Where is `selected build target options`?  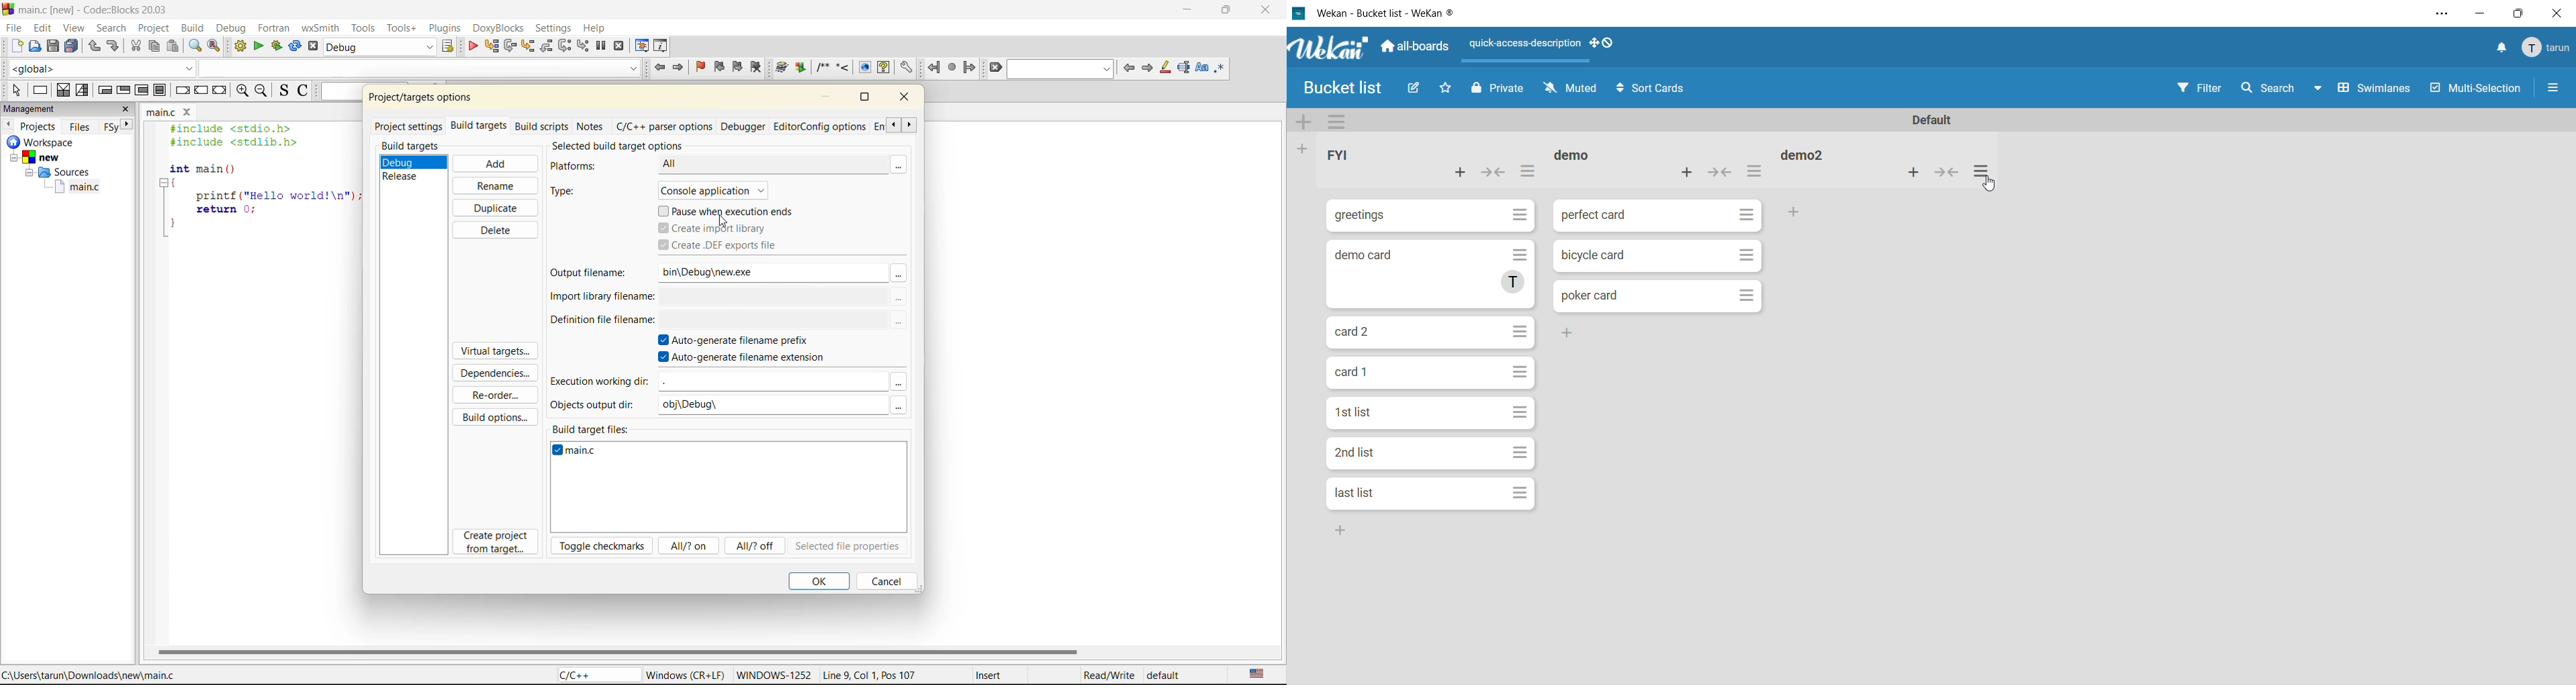
selected build target options is located at coordinates (633, 145).